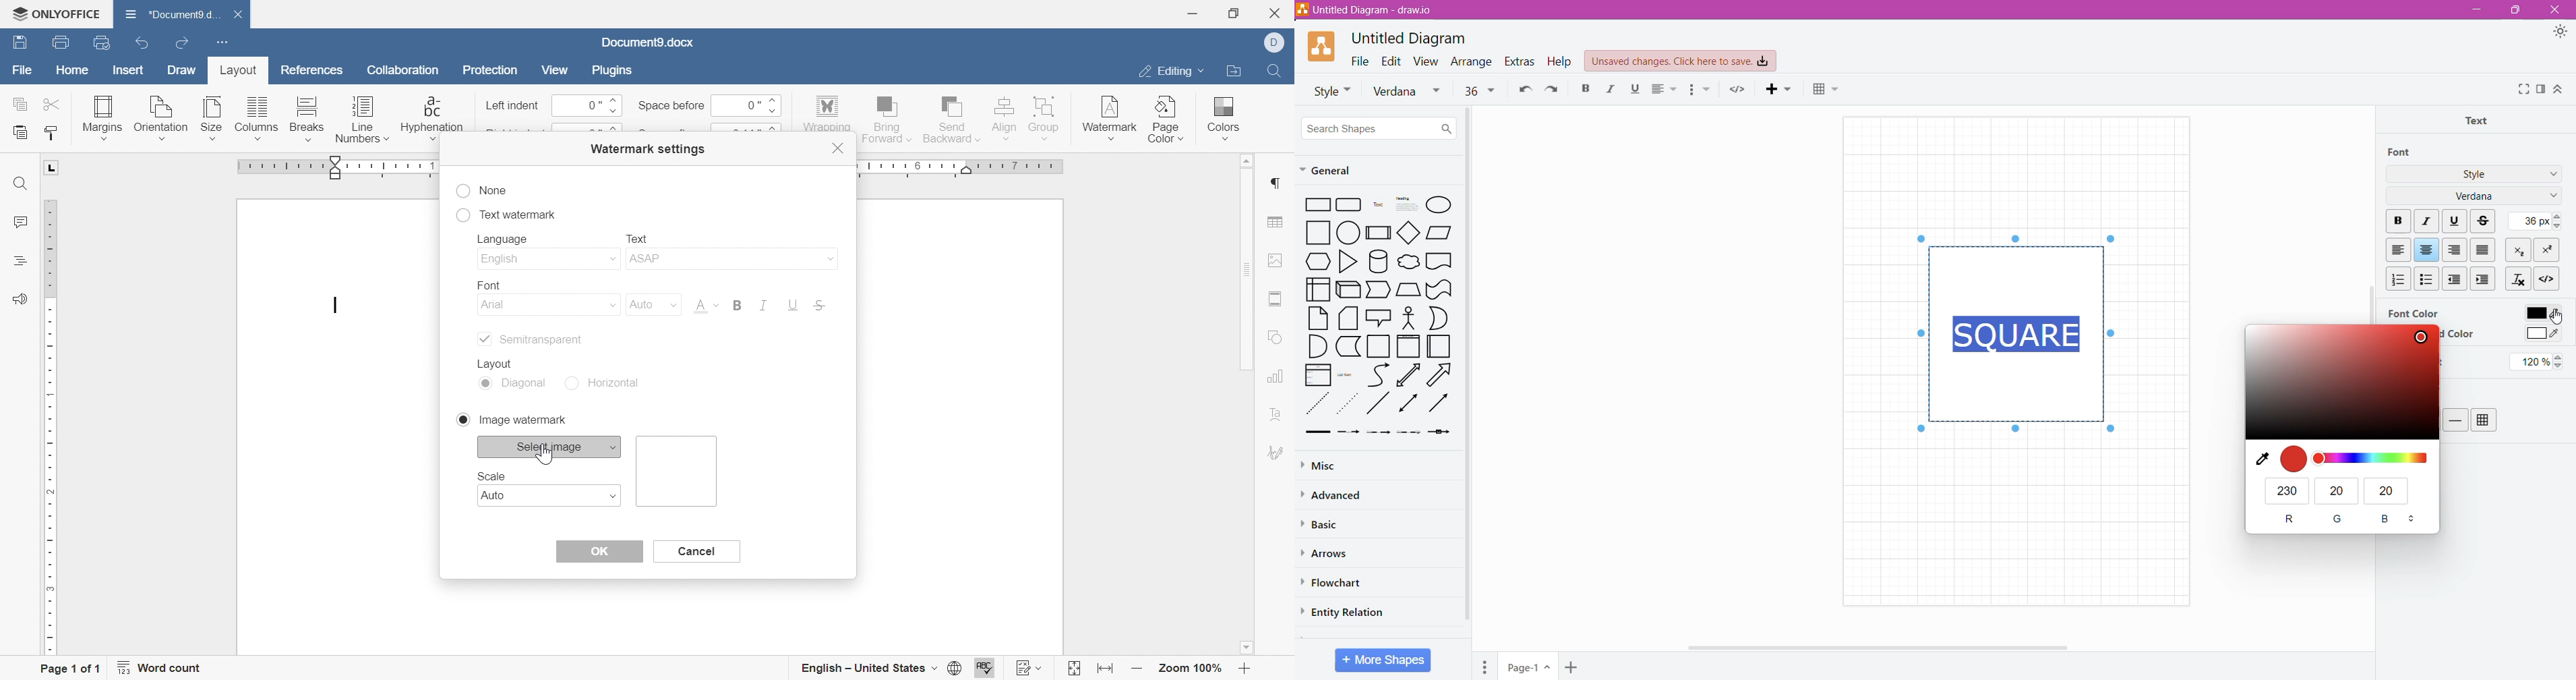 Image resolution: width=2576 pixels, height=700 pixels. Describe the element at coordinates (545, 454) in the screenshot. I see `cursor` at that location.